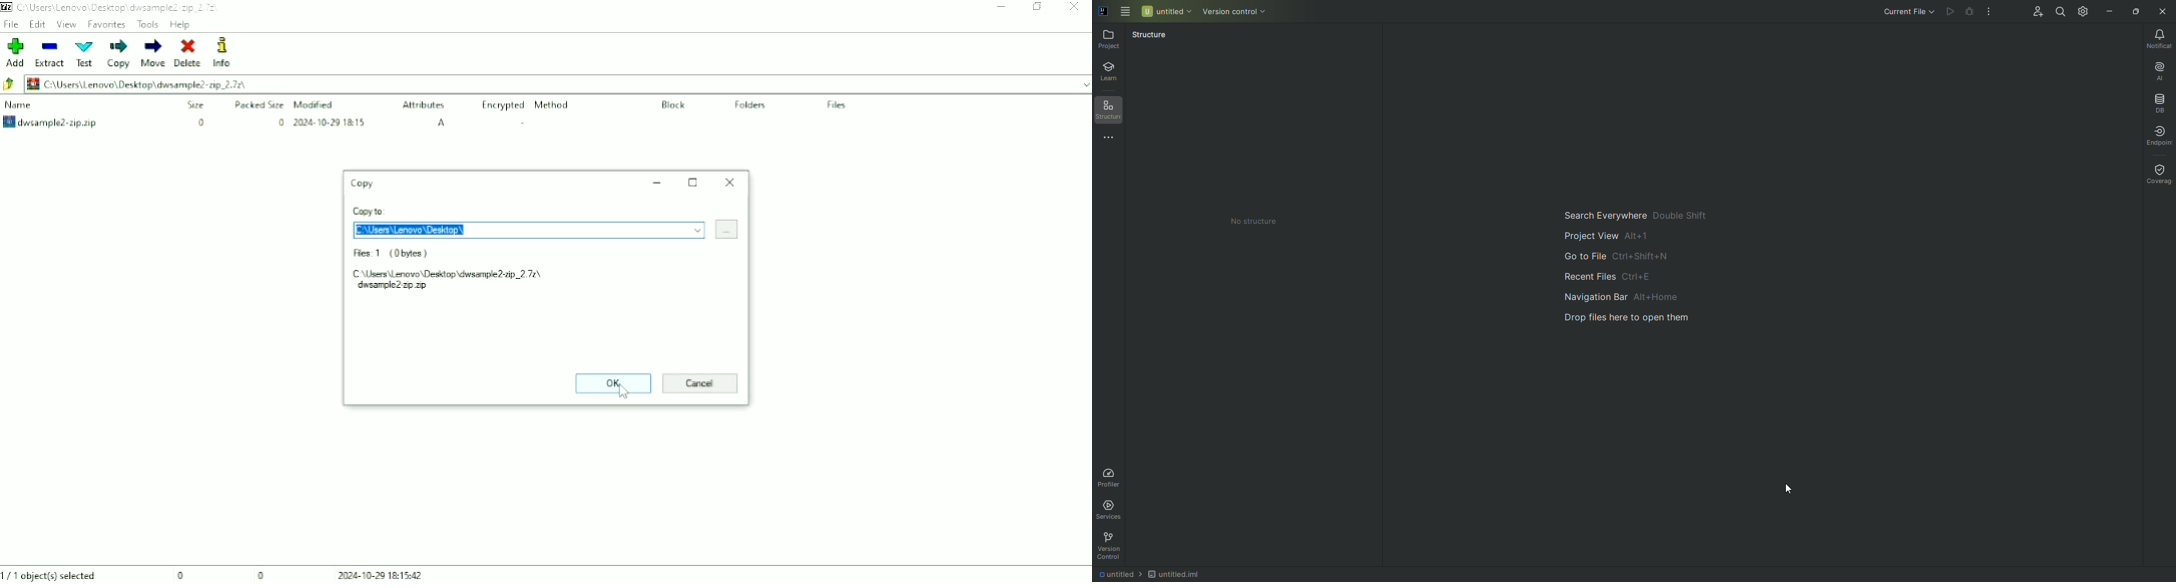 This screenshot has height=588, width=2184. I want to click on Copy, so click(360, 183).